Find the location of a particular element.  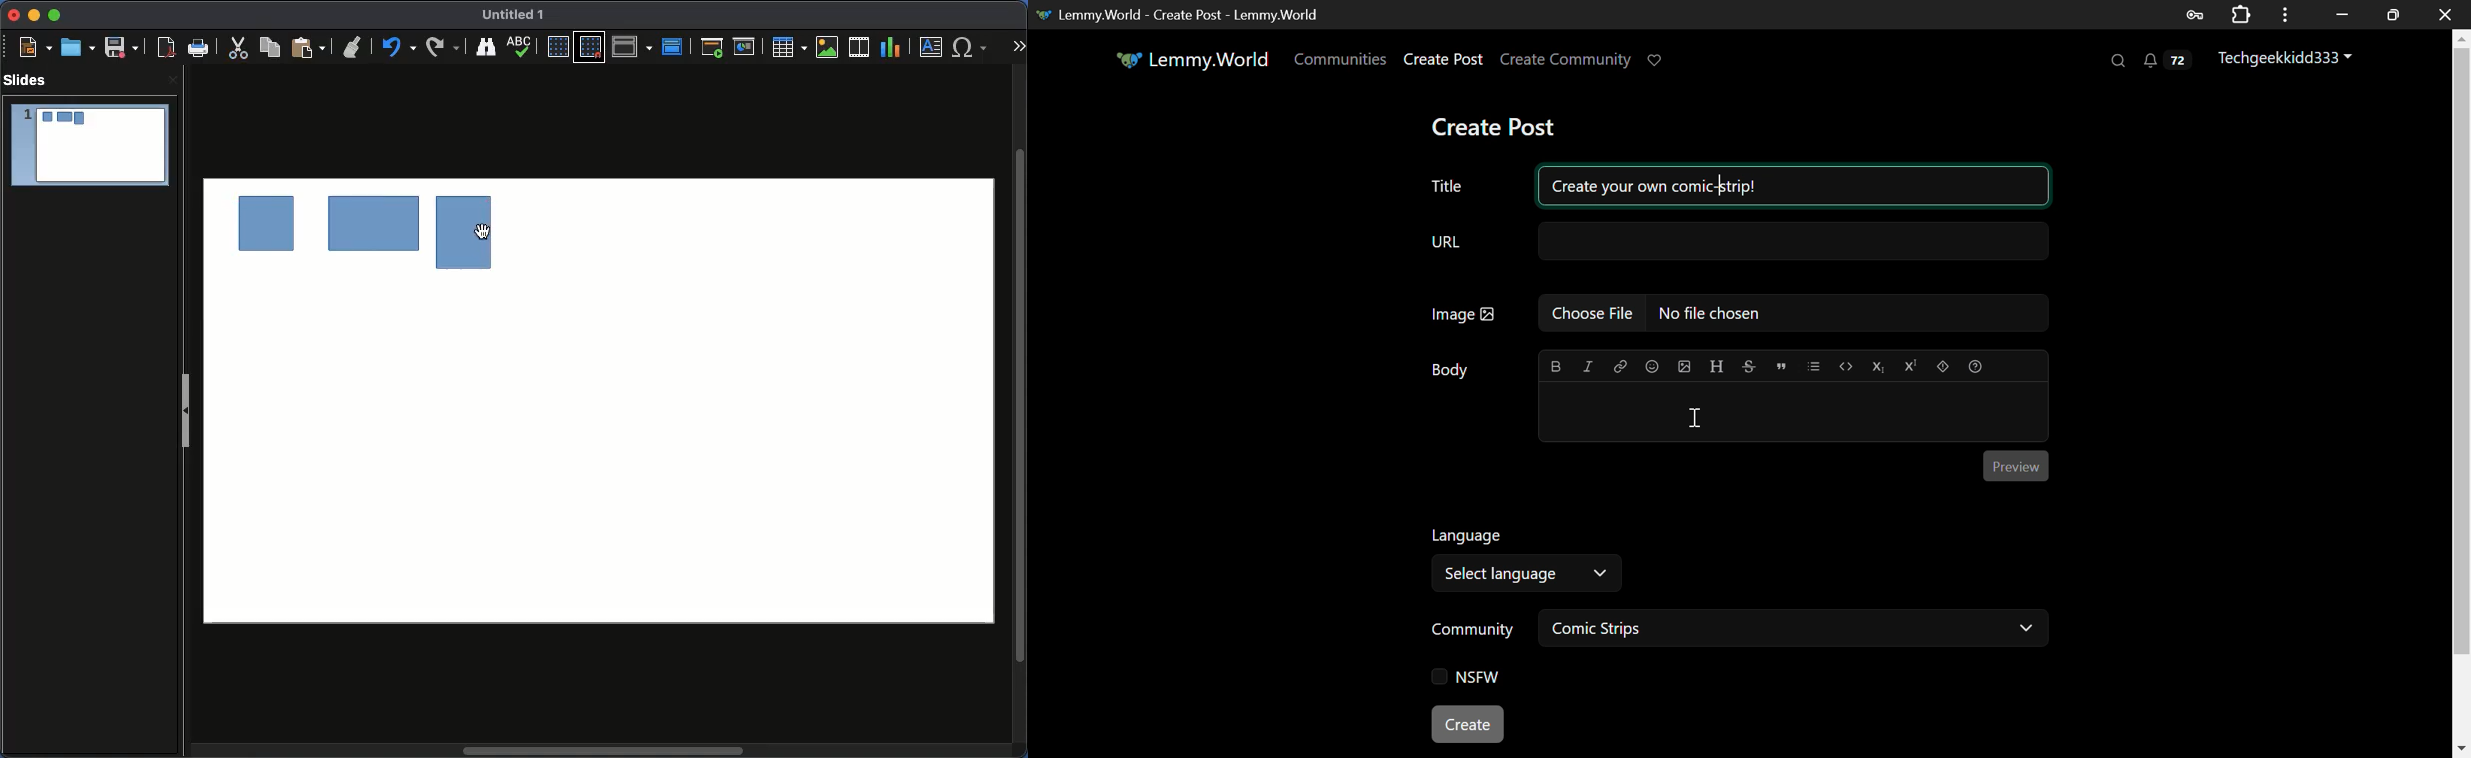

Scroll is located at coordinates (1020, 406).